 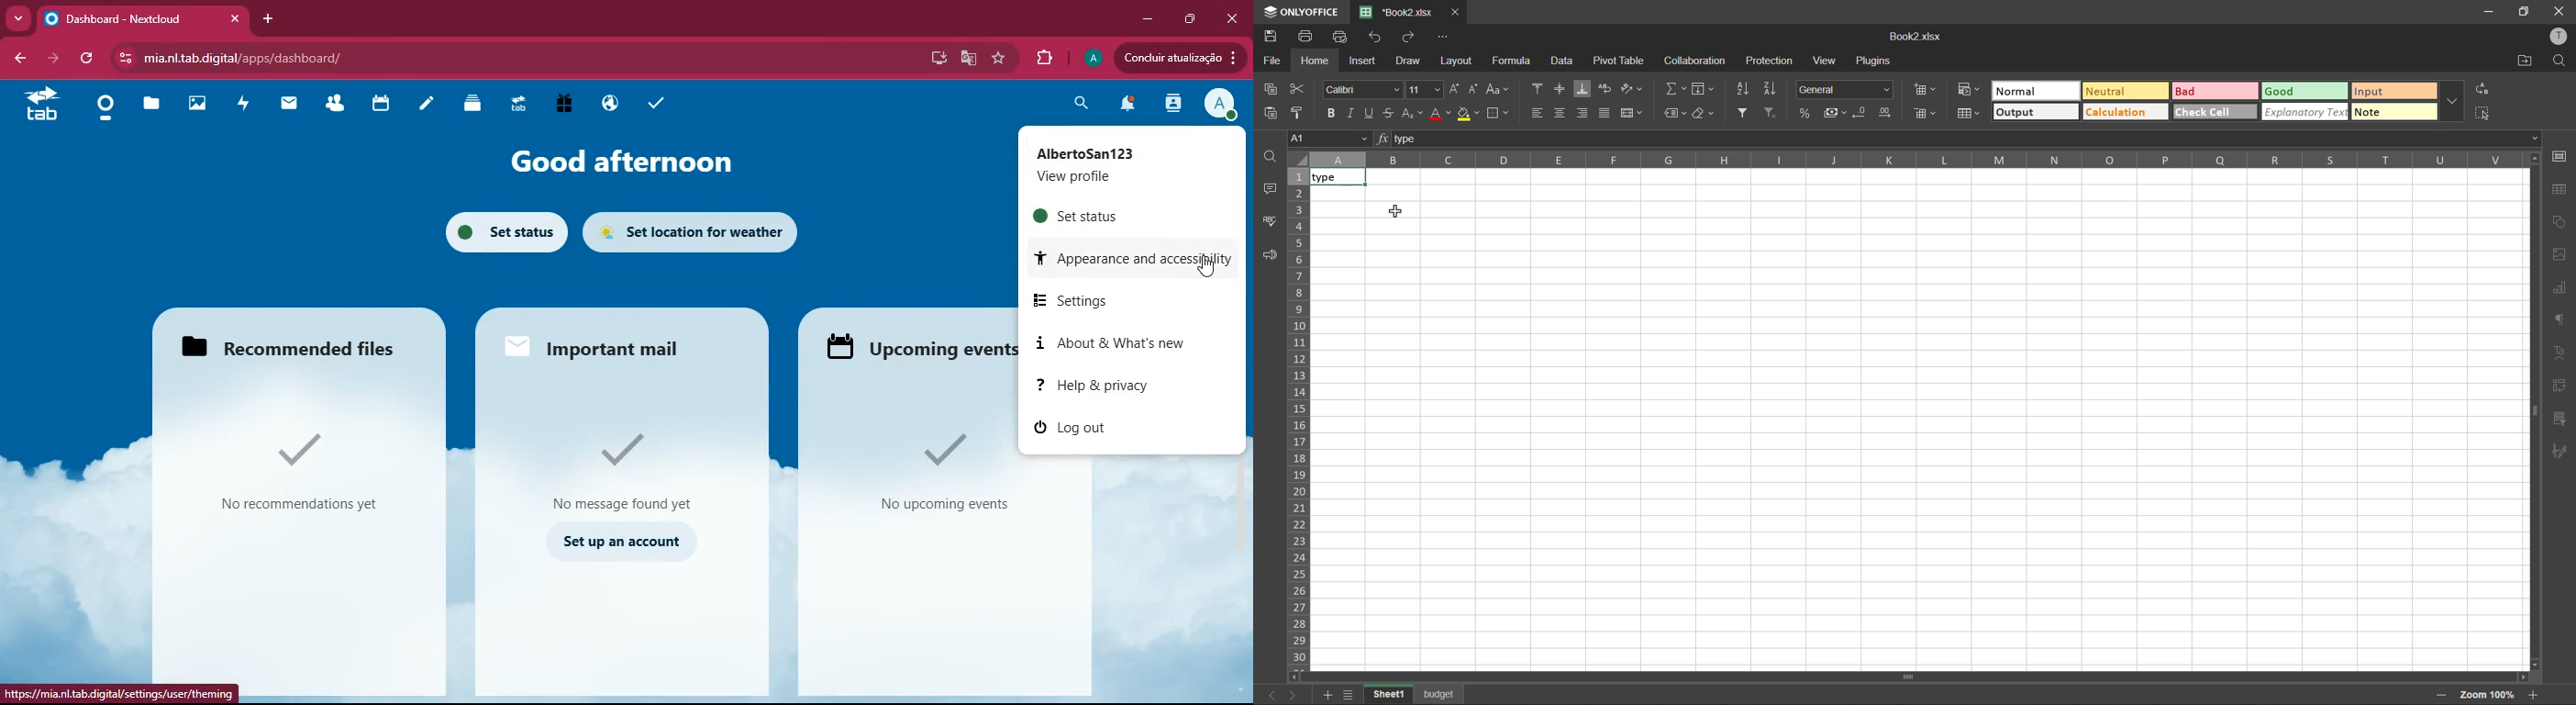 What do you see at coordinates (2536, 695) in the screenshot?
I see `zoom in` at bounding box center [2536, 695].